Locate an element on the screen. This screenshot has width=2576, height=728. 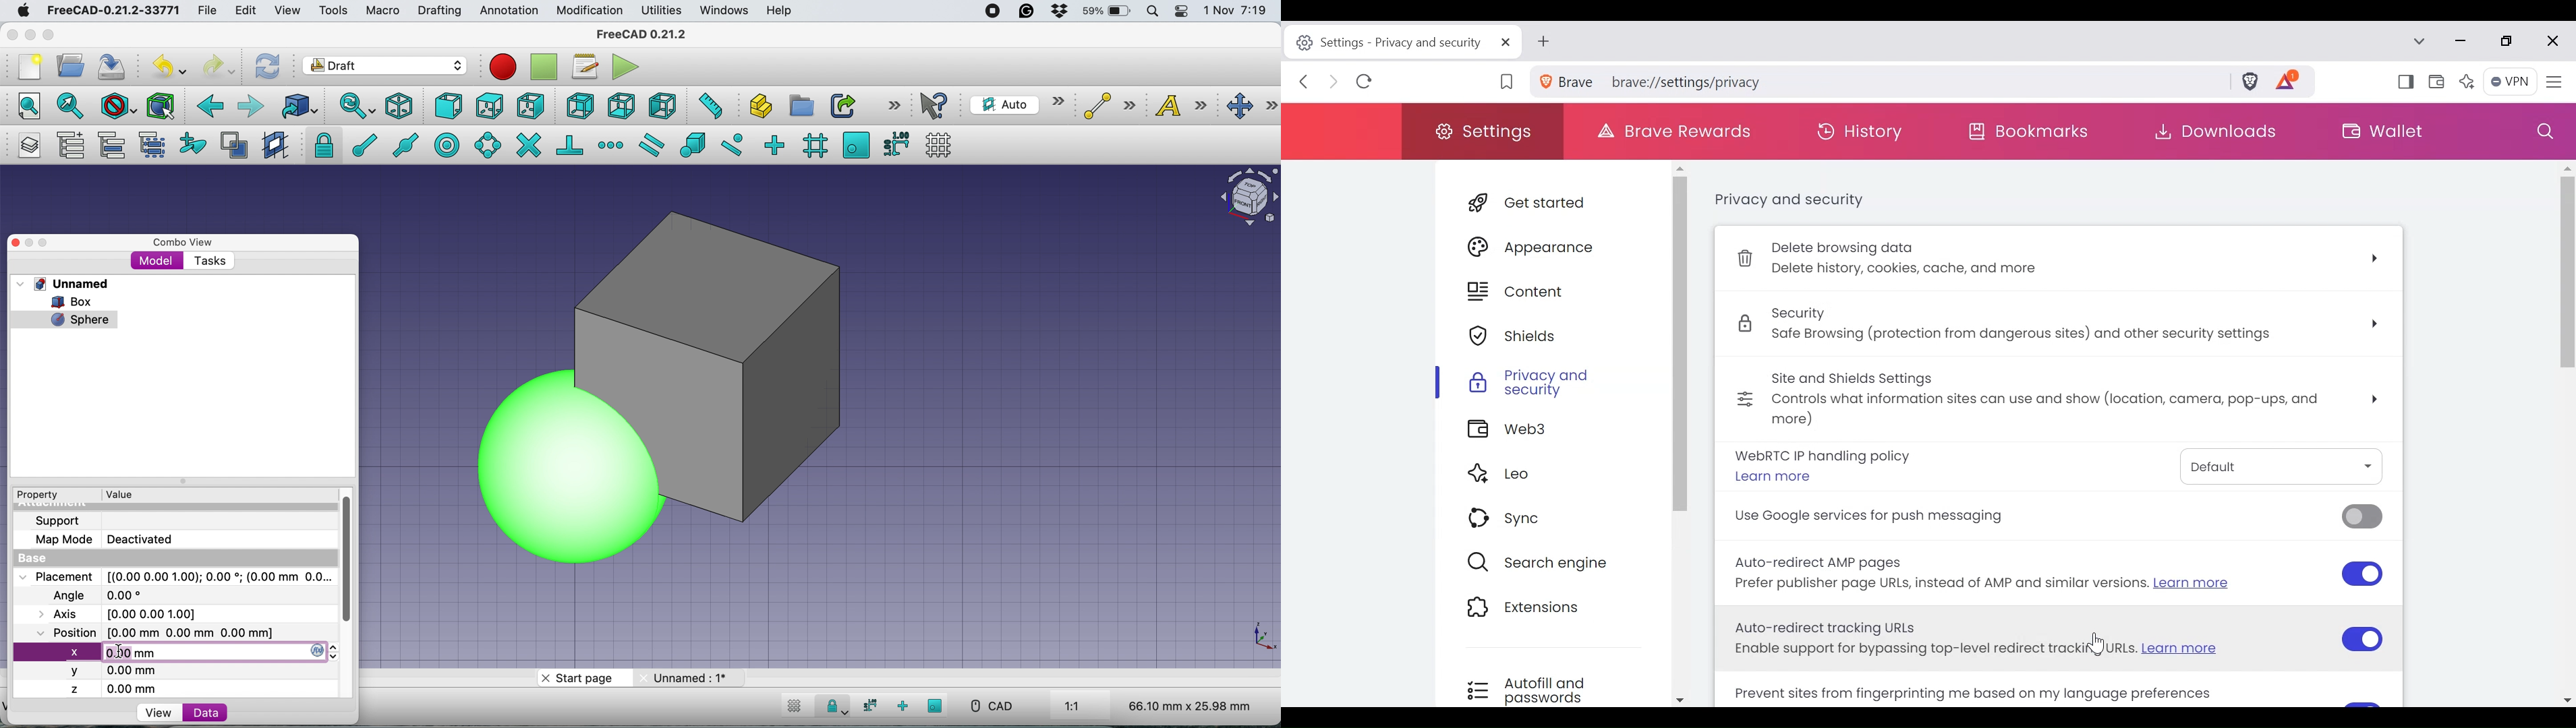
vertical scroll bar is located at coordinates (355, 561).